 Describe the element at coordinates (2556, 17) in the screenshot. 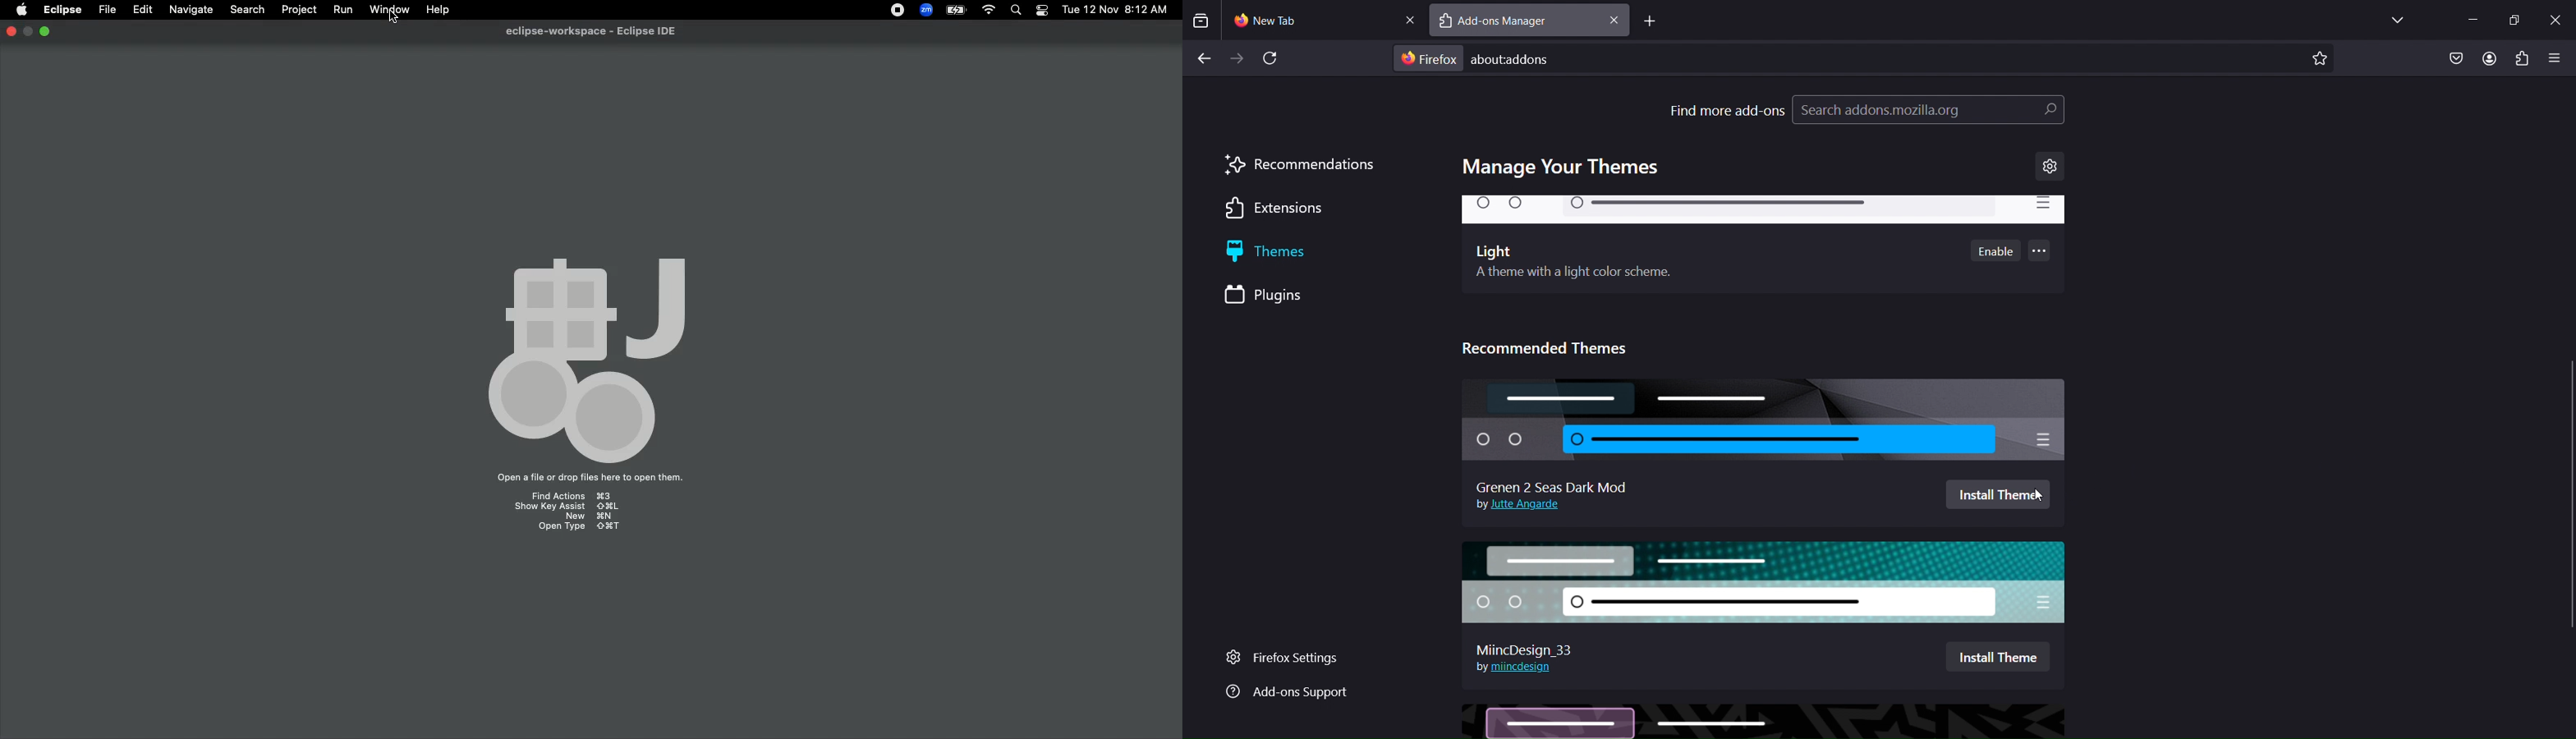

I see `close` at that location.